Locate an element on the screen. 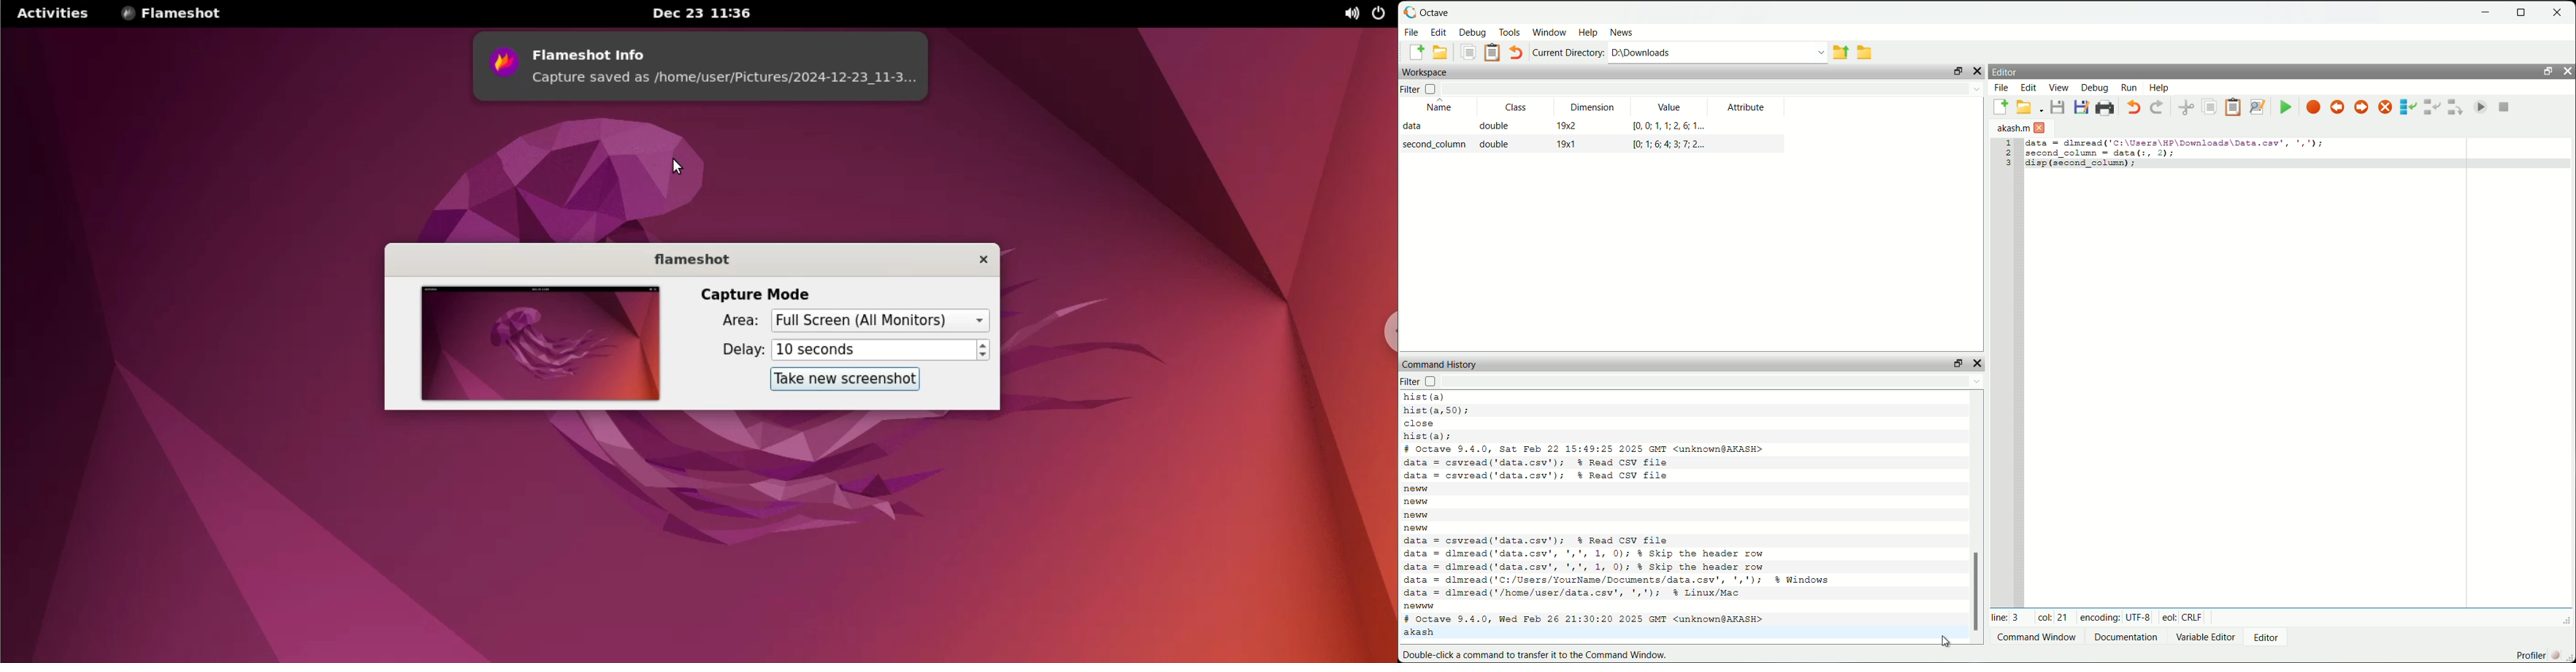 This screenshot has height=672, width=2576. unnamed is located at coordinates (2029, 129).